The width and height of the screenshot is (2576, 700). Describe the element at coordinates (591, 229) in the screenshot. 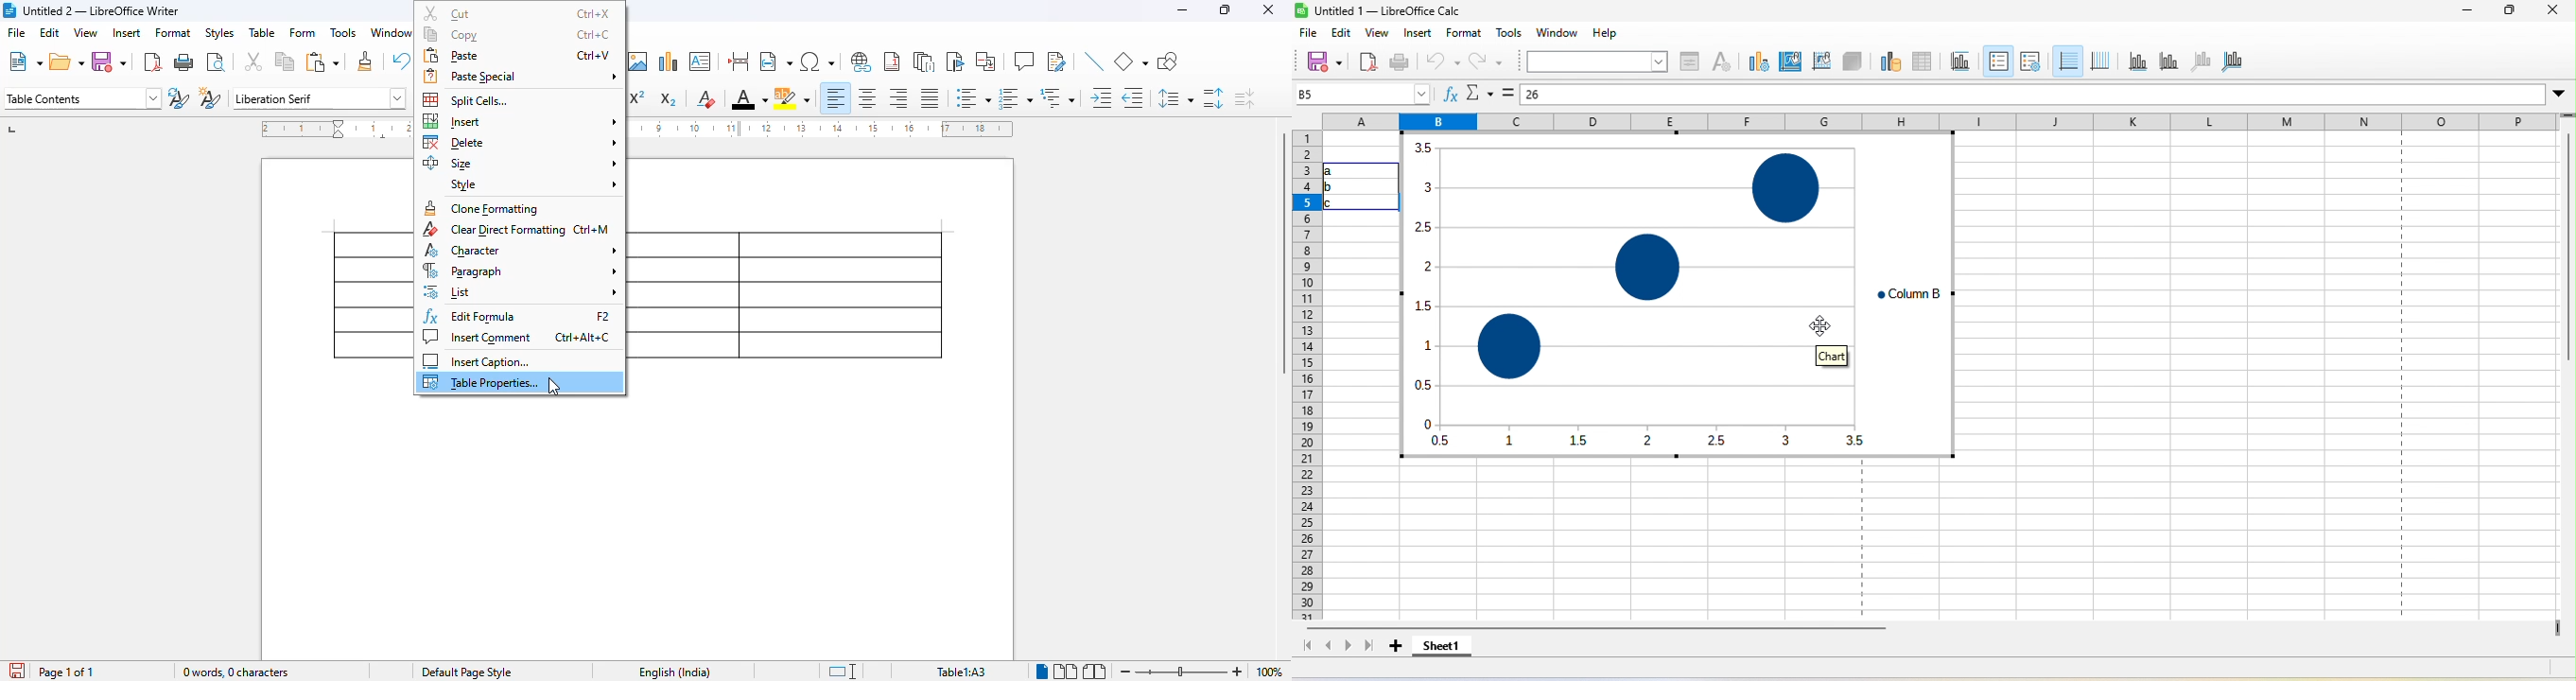

I see `shortcut for clear direct formatting` at that location.